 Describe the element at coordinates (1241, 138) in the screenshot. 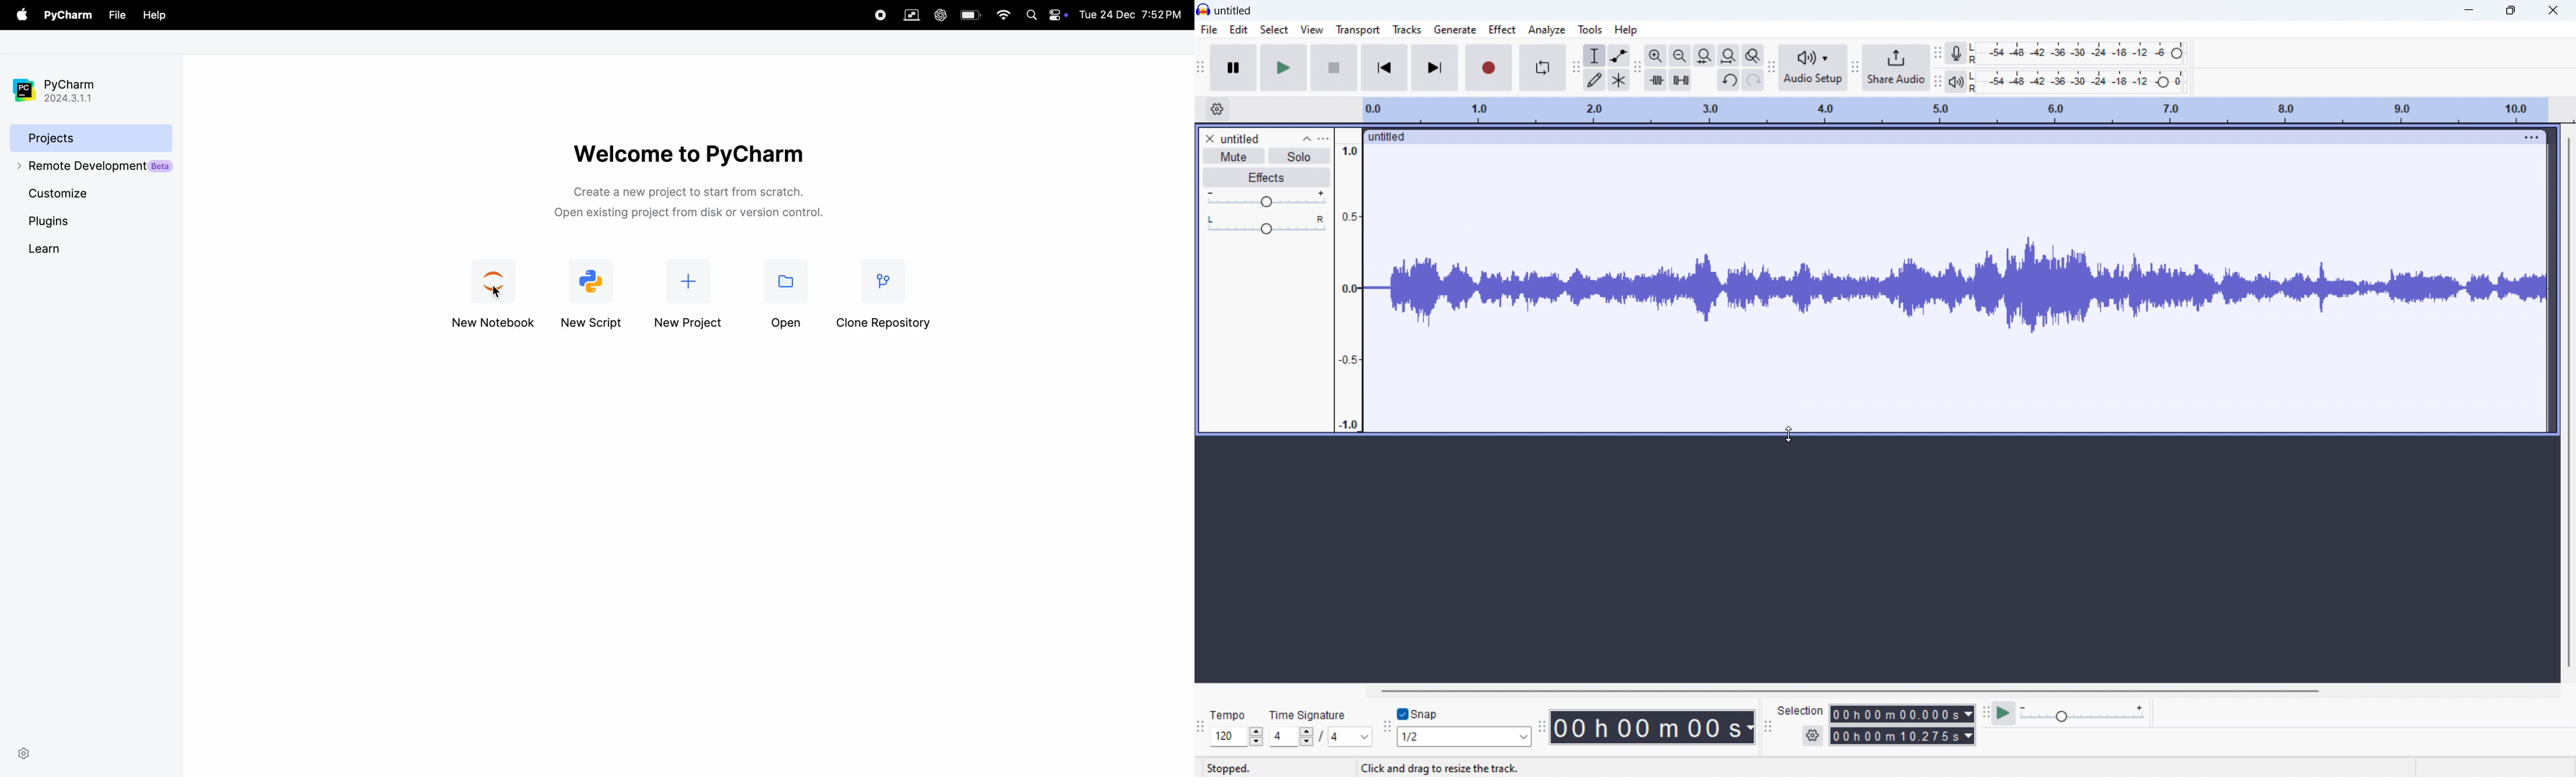

I see `track title` at that location.